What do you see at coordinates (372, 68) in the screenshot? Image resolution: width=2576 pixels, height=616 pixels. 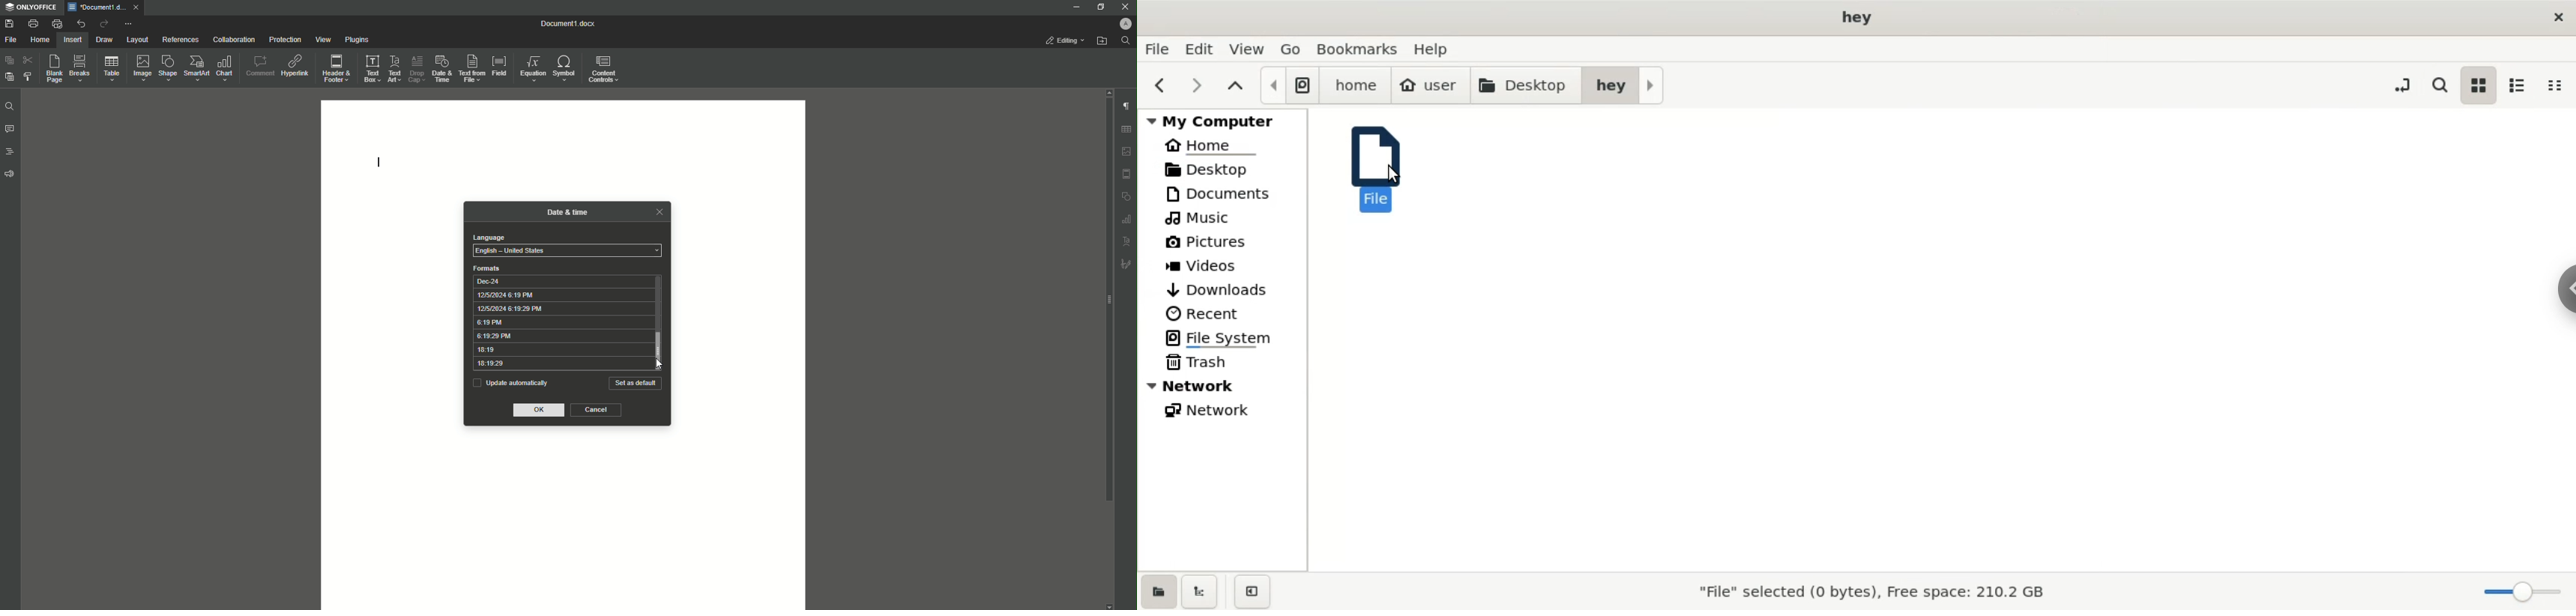 I see `Text Box` at bounding box center [372, 68].